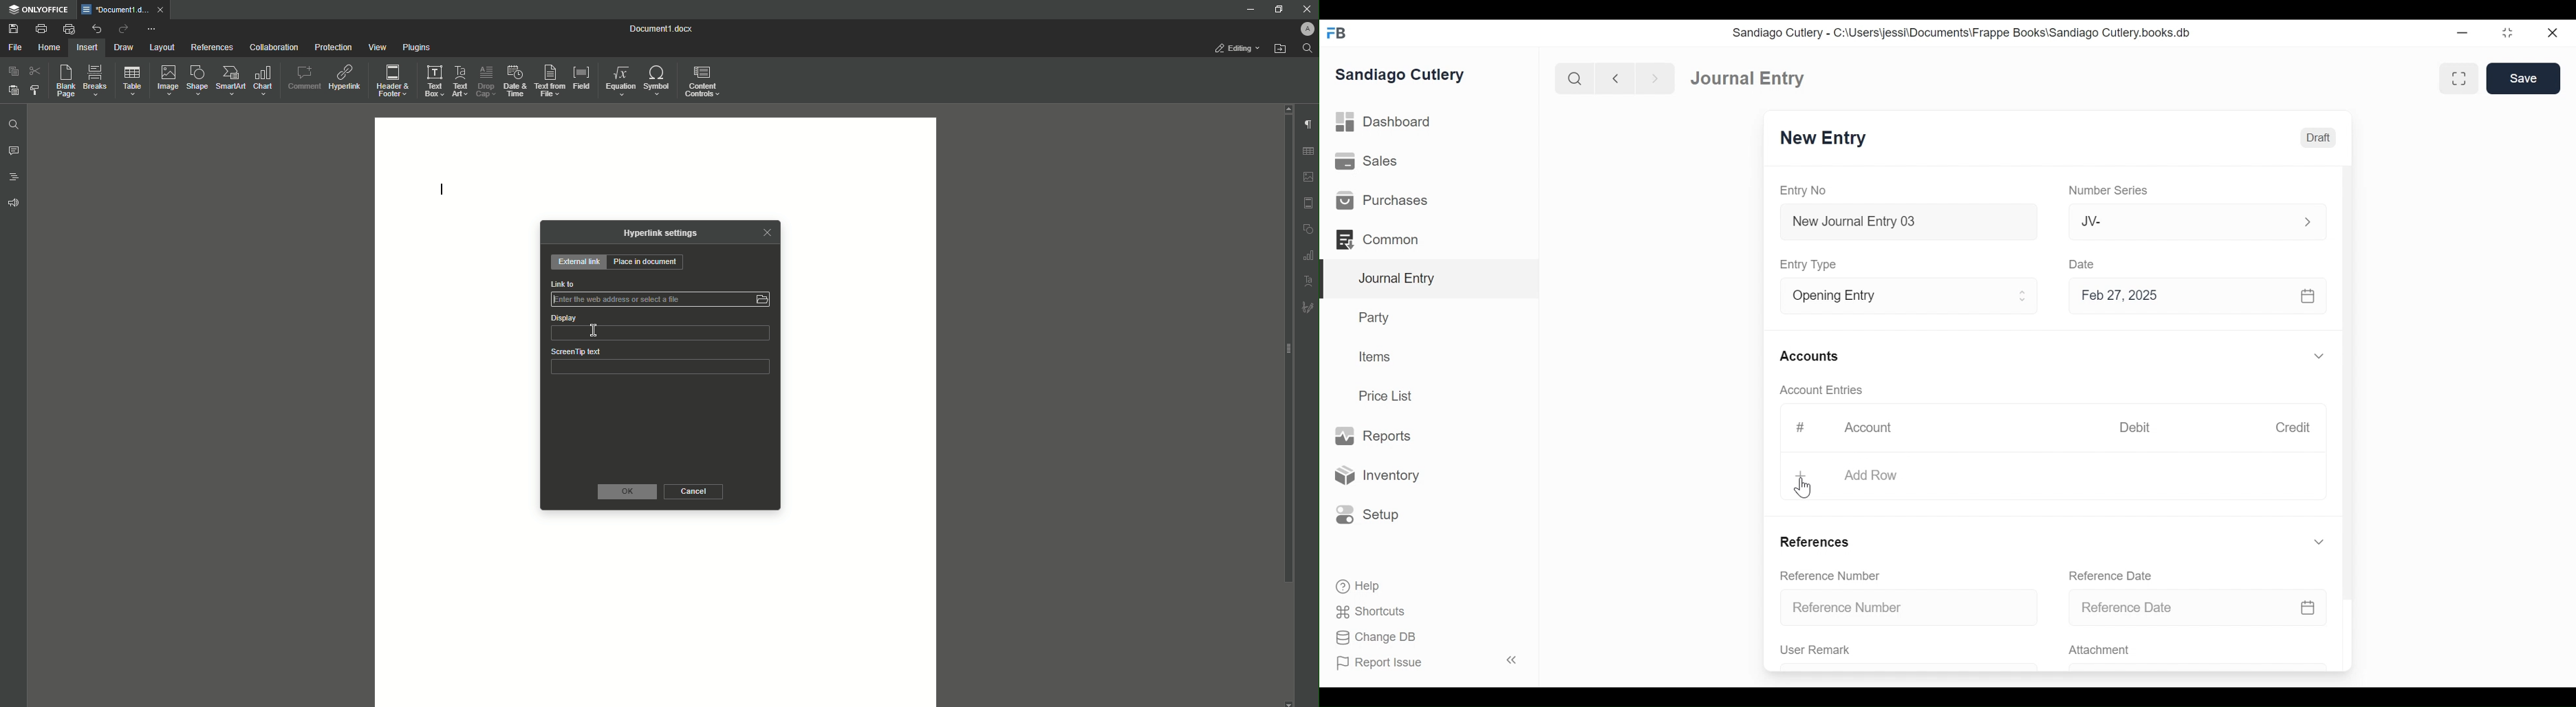 This screenshot has height=728, width=2576. Describe the element at coordinates (2099, 651) in the screenshot. I see `Attachment` at that location.